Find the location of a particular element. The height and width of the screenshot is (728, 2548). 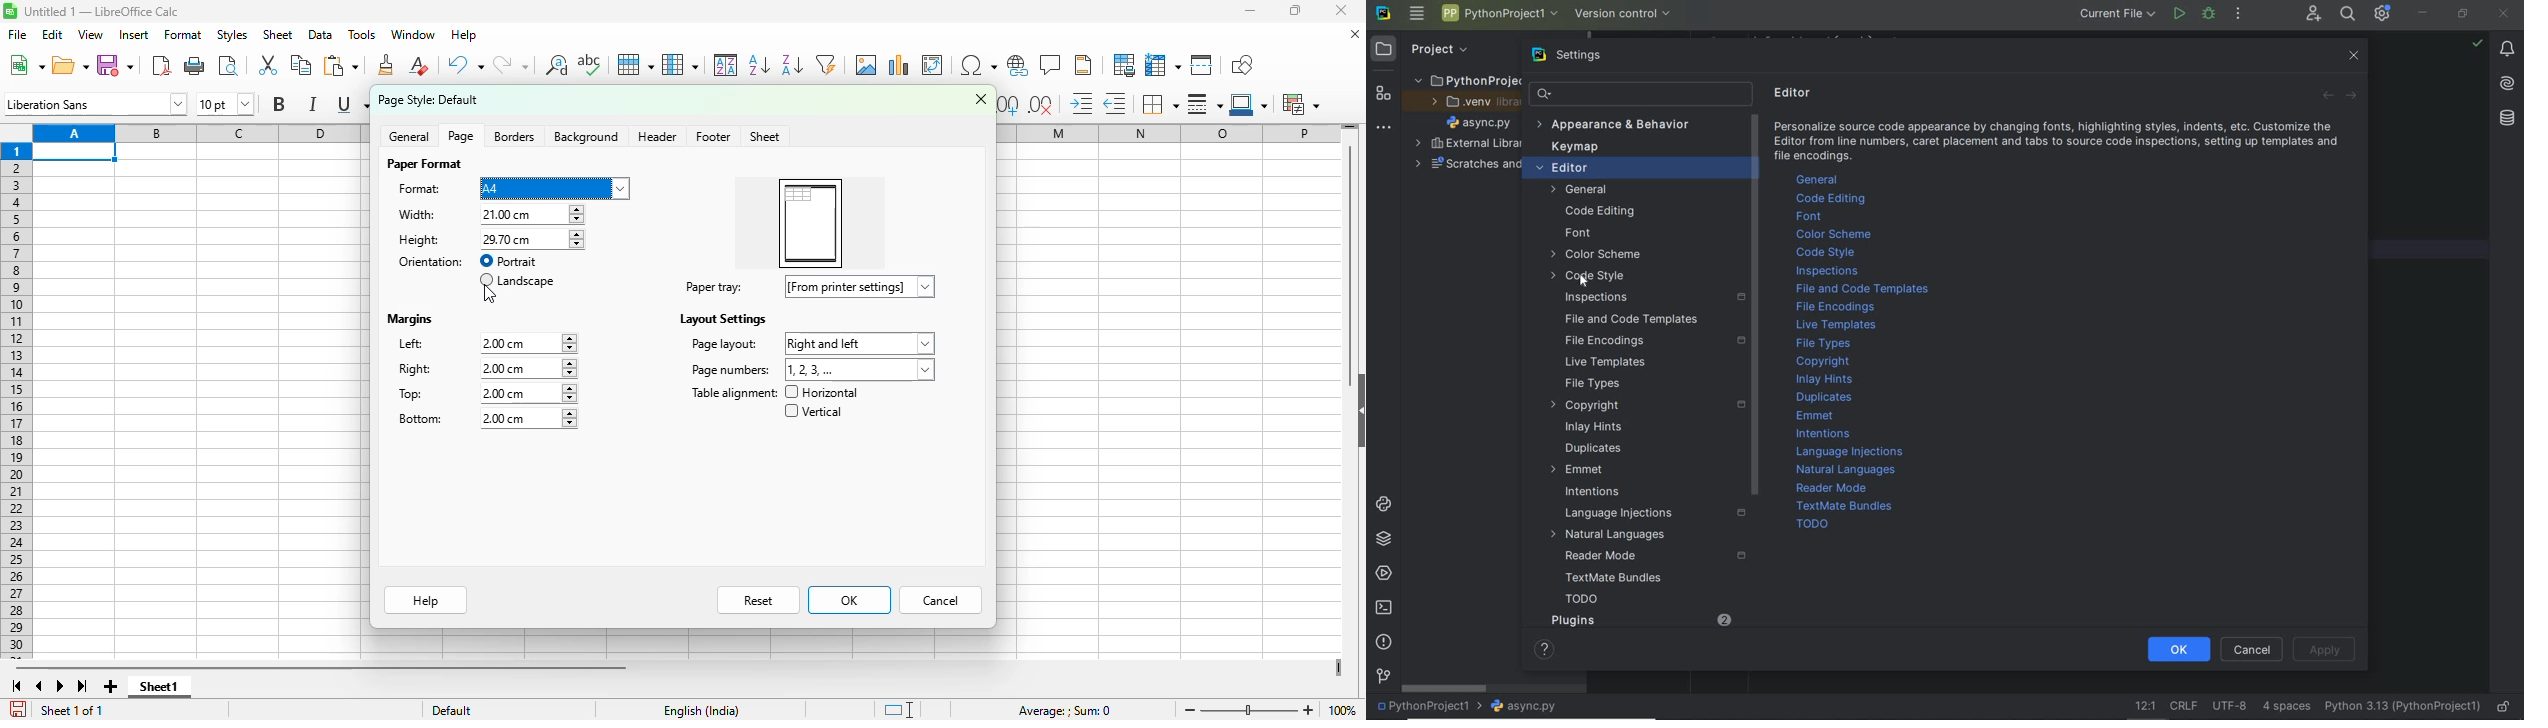

redo is located at coordinates (511, 64).